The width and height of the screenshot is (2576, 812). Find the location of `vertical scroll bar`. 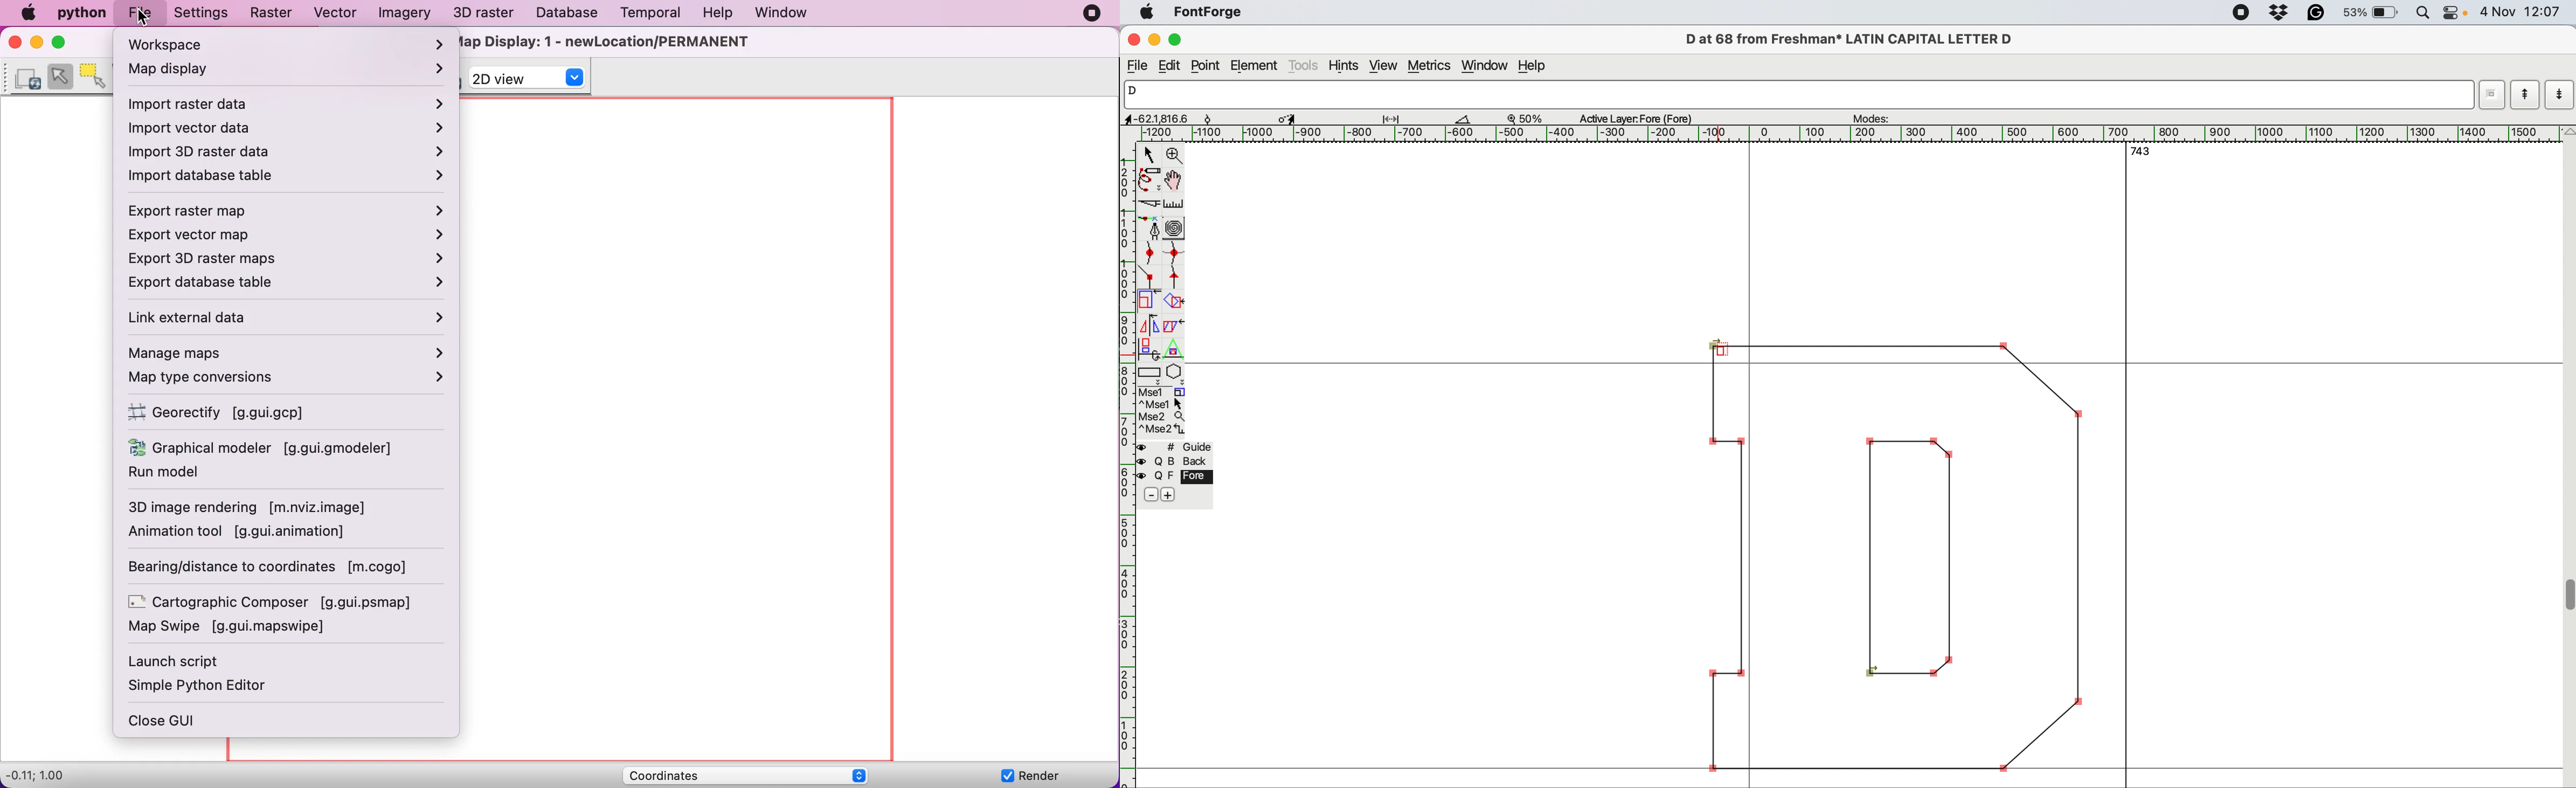

vertical scroll bar is located at coordinates (2567, 456).